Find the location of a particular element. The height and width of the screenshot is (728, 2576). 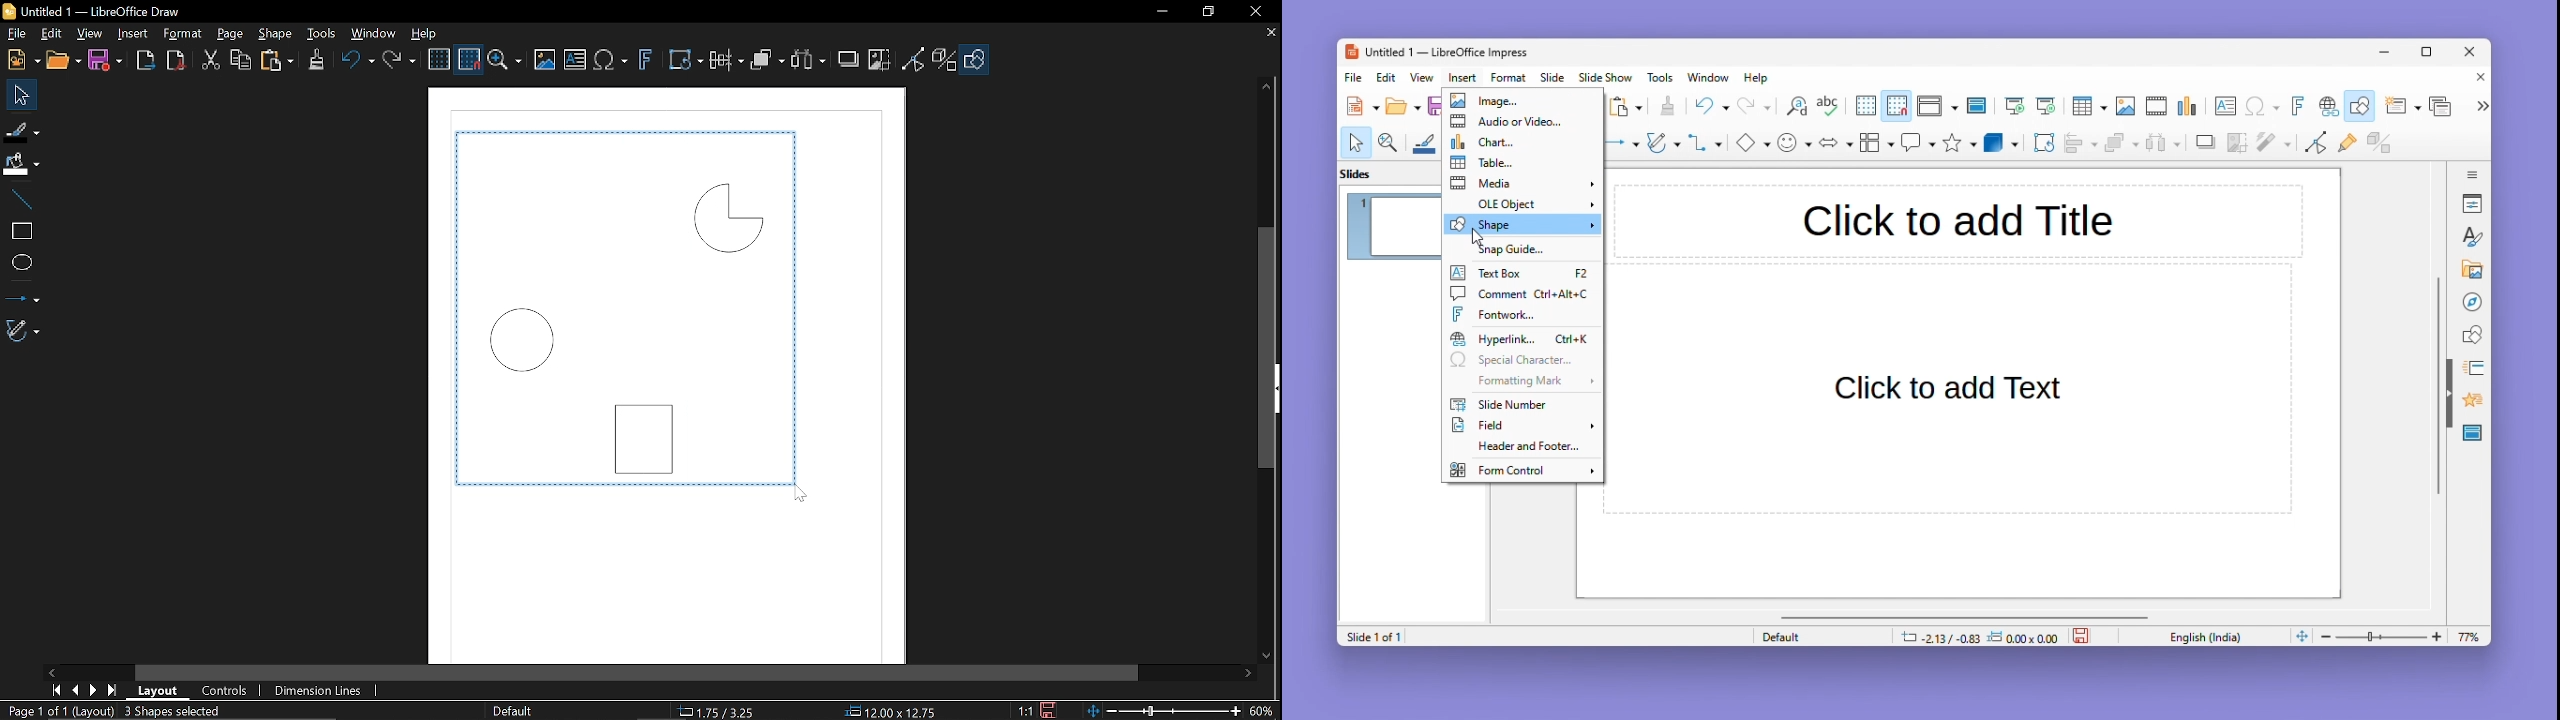

Glue point is located at coordinates (2351, 145).